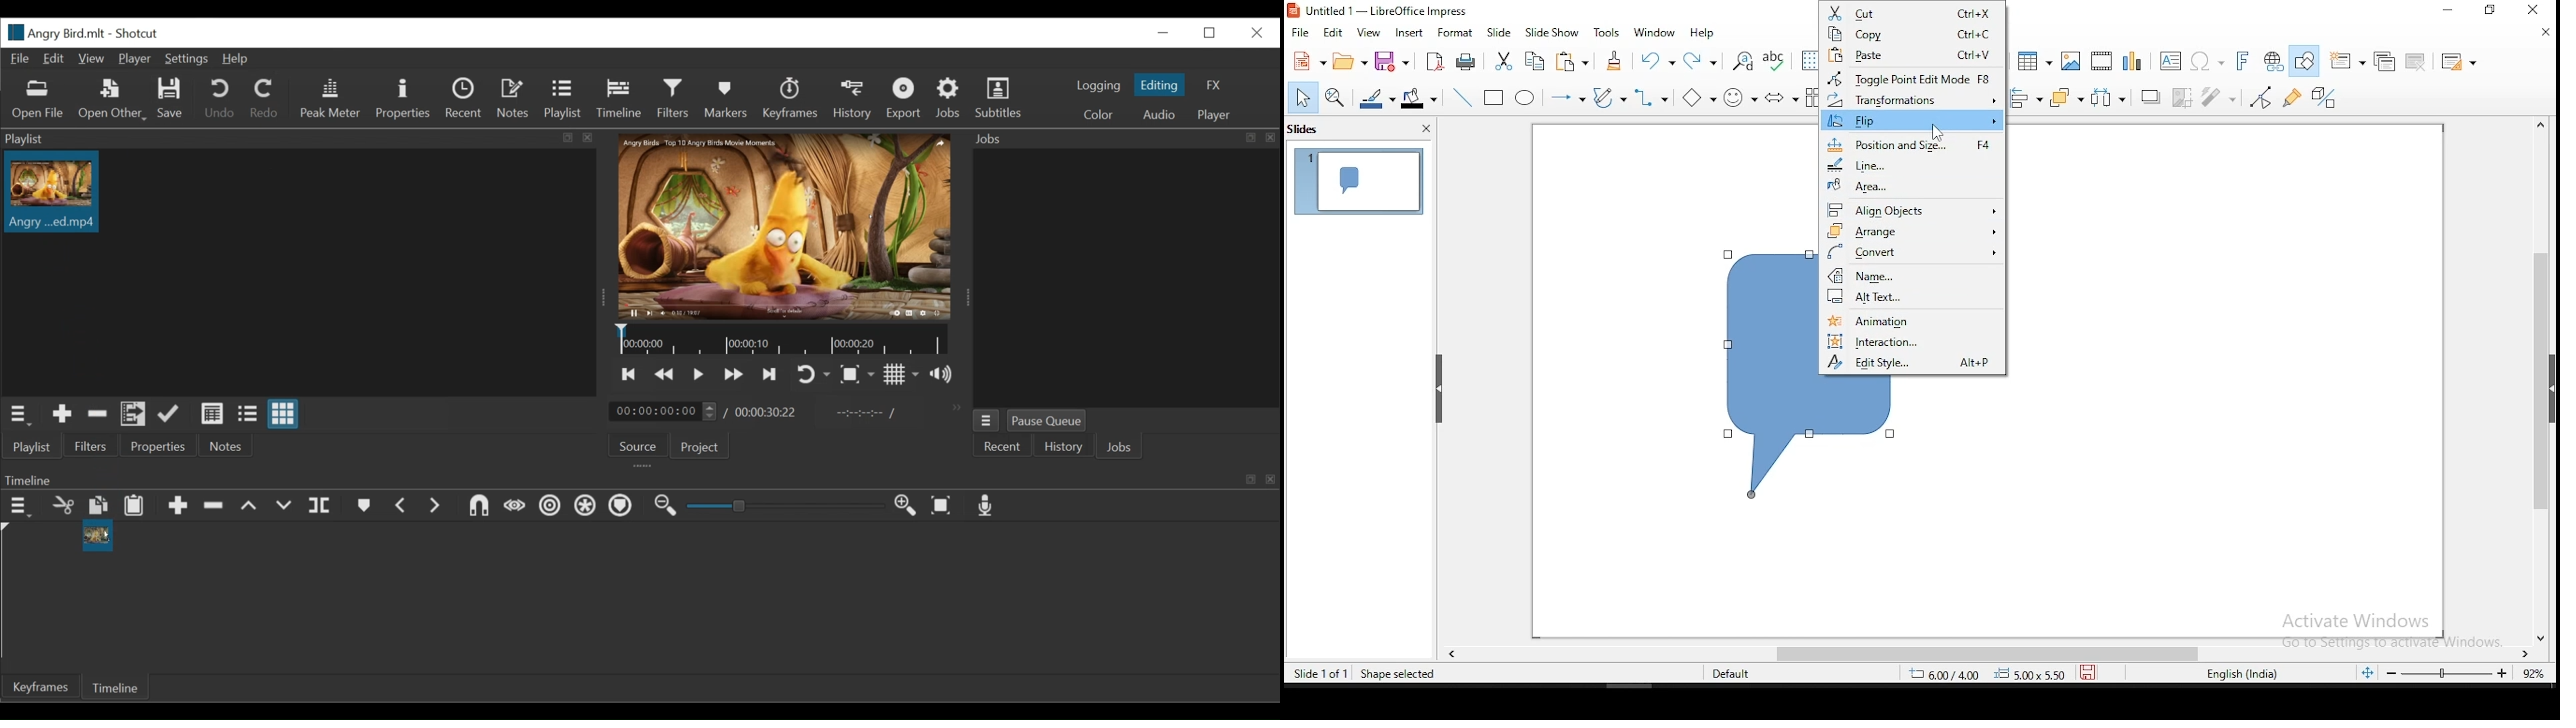  Describe the element at coordinates (1913, 363) in the screenshot. I see `edit style` at that location.